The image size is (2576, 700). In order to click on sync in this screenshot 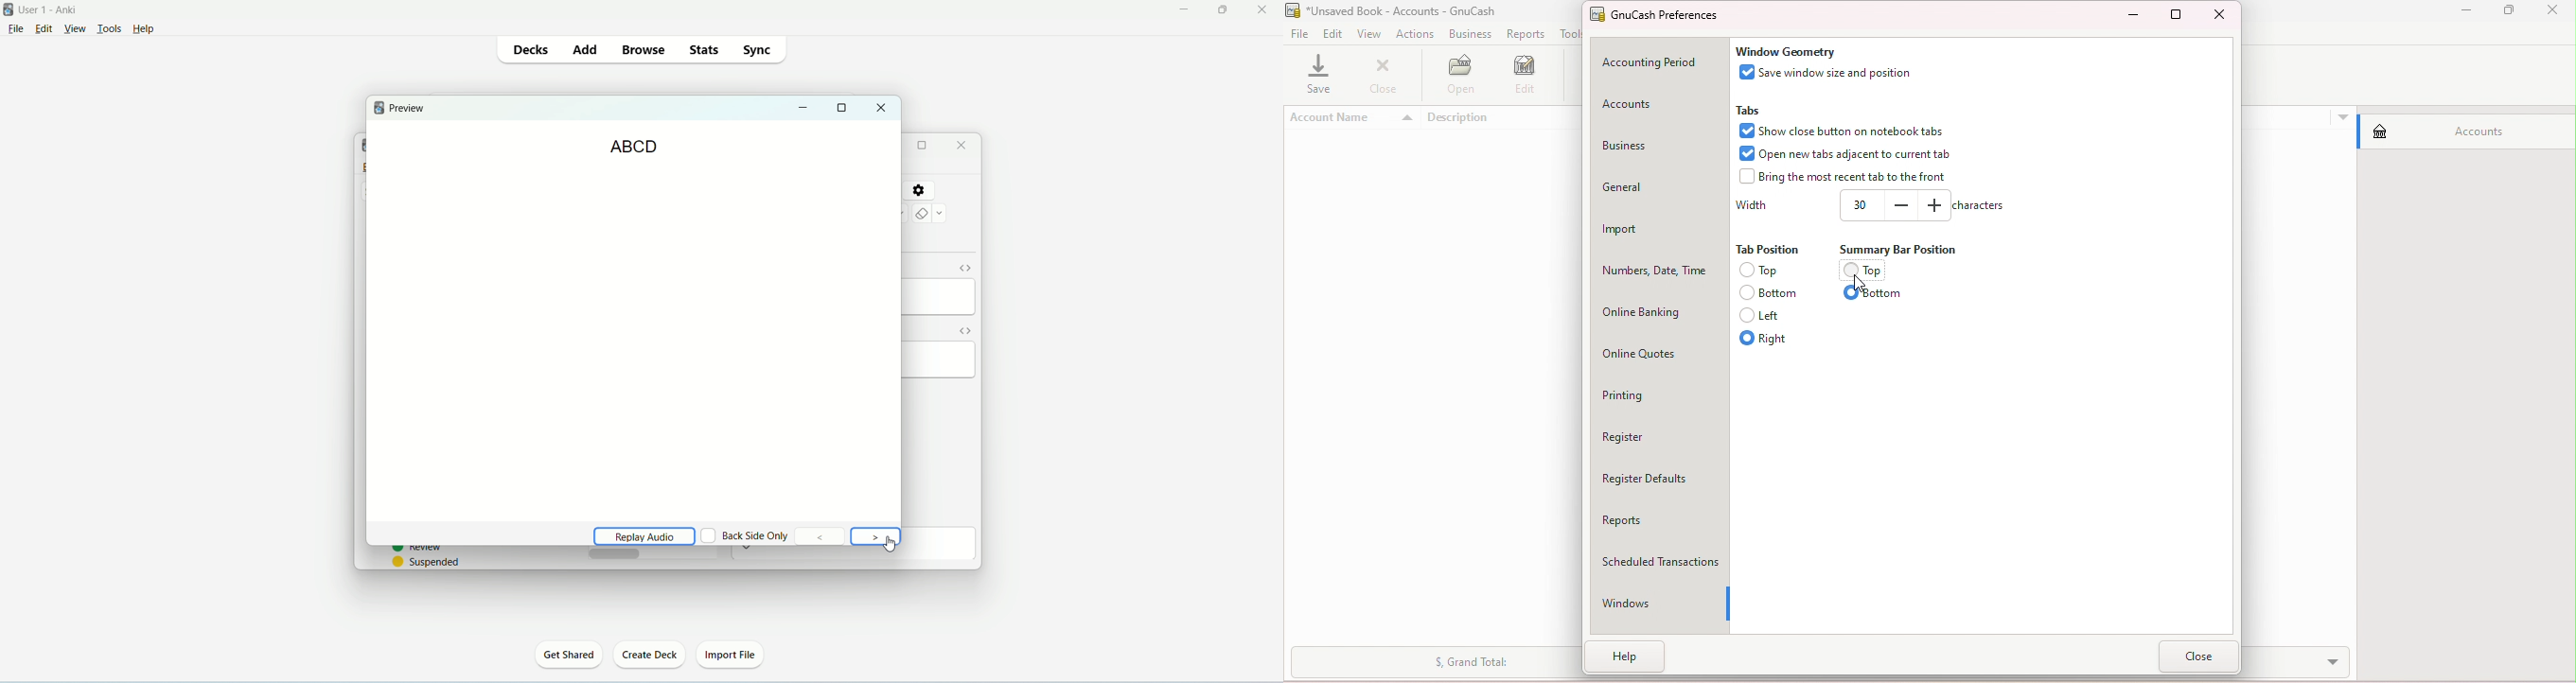, I will do `click(759, 50)`.